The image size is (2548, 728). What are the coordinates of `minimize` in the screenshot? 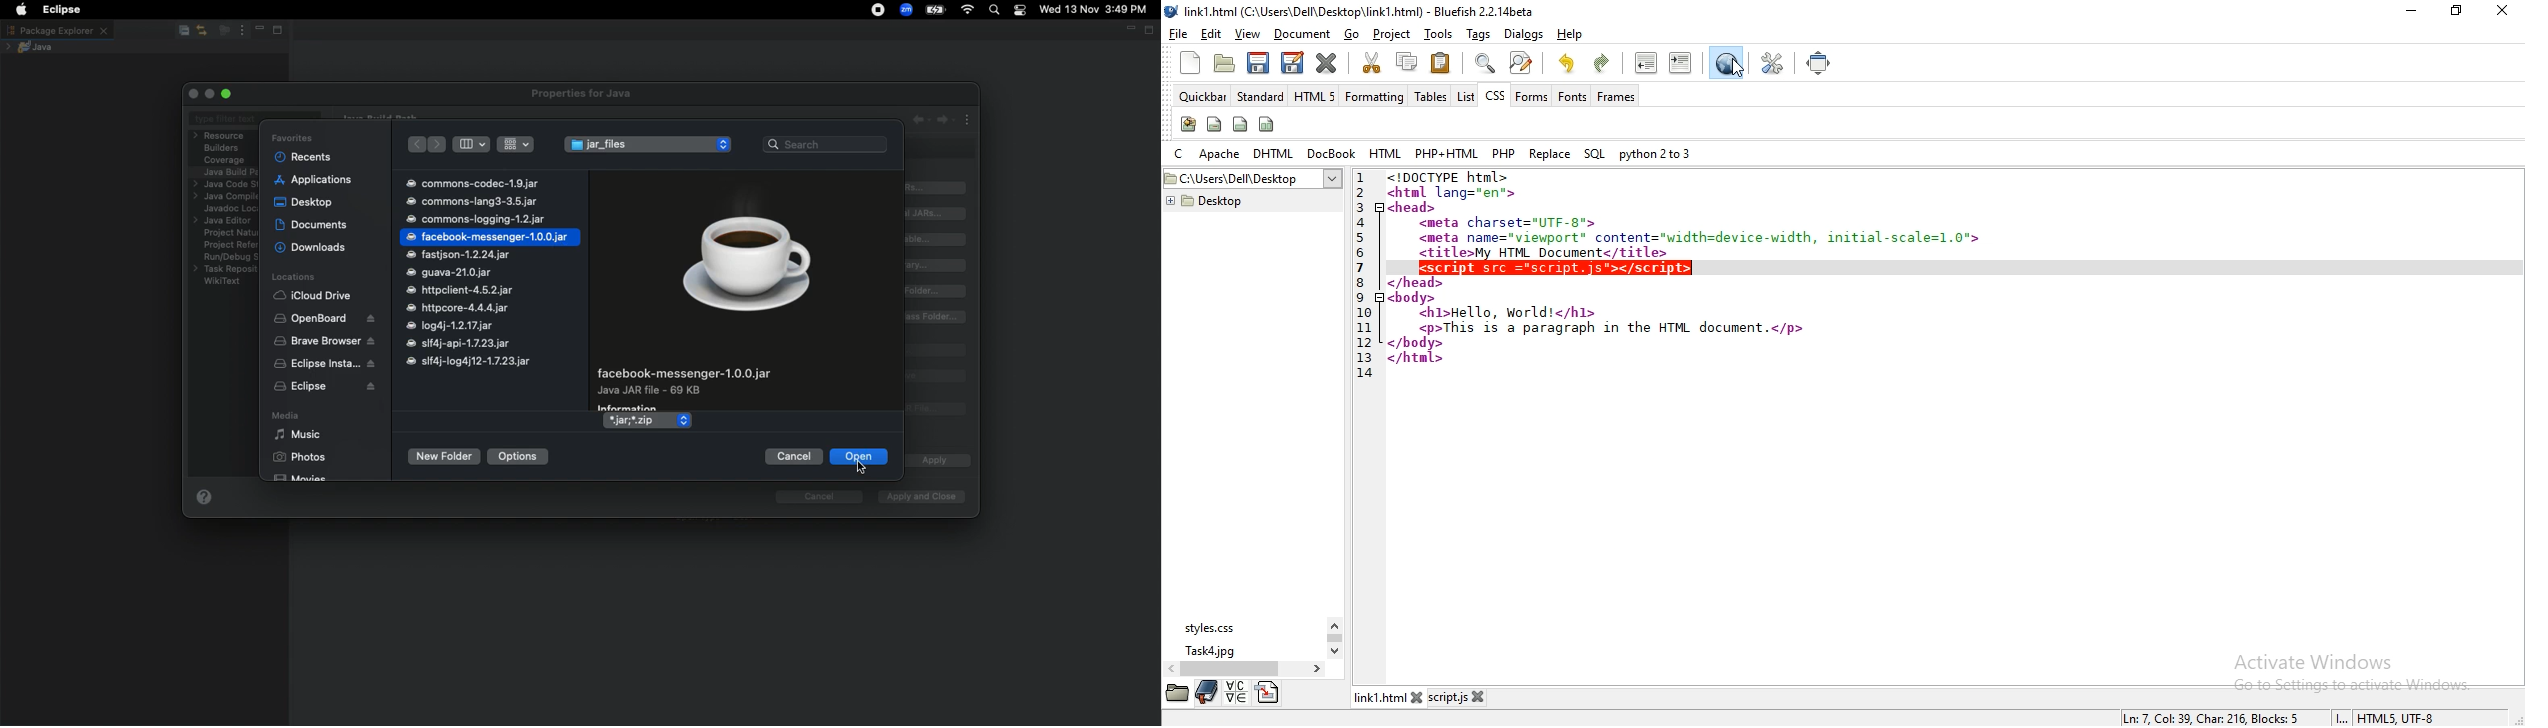 It's located at (2410, 9).